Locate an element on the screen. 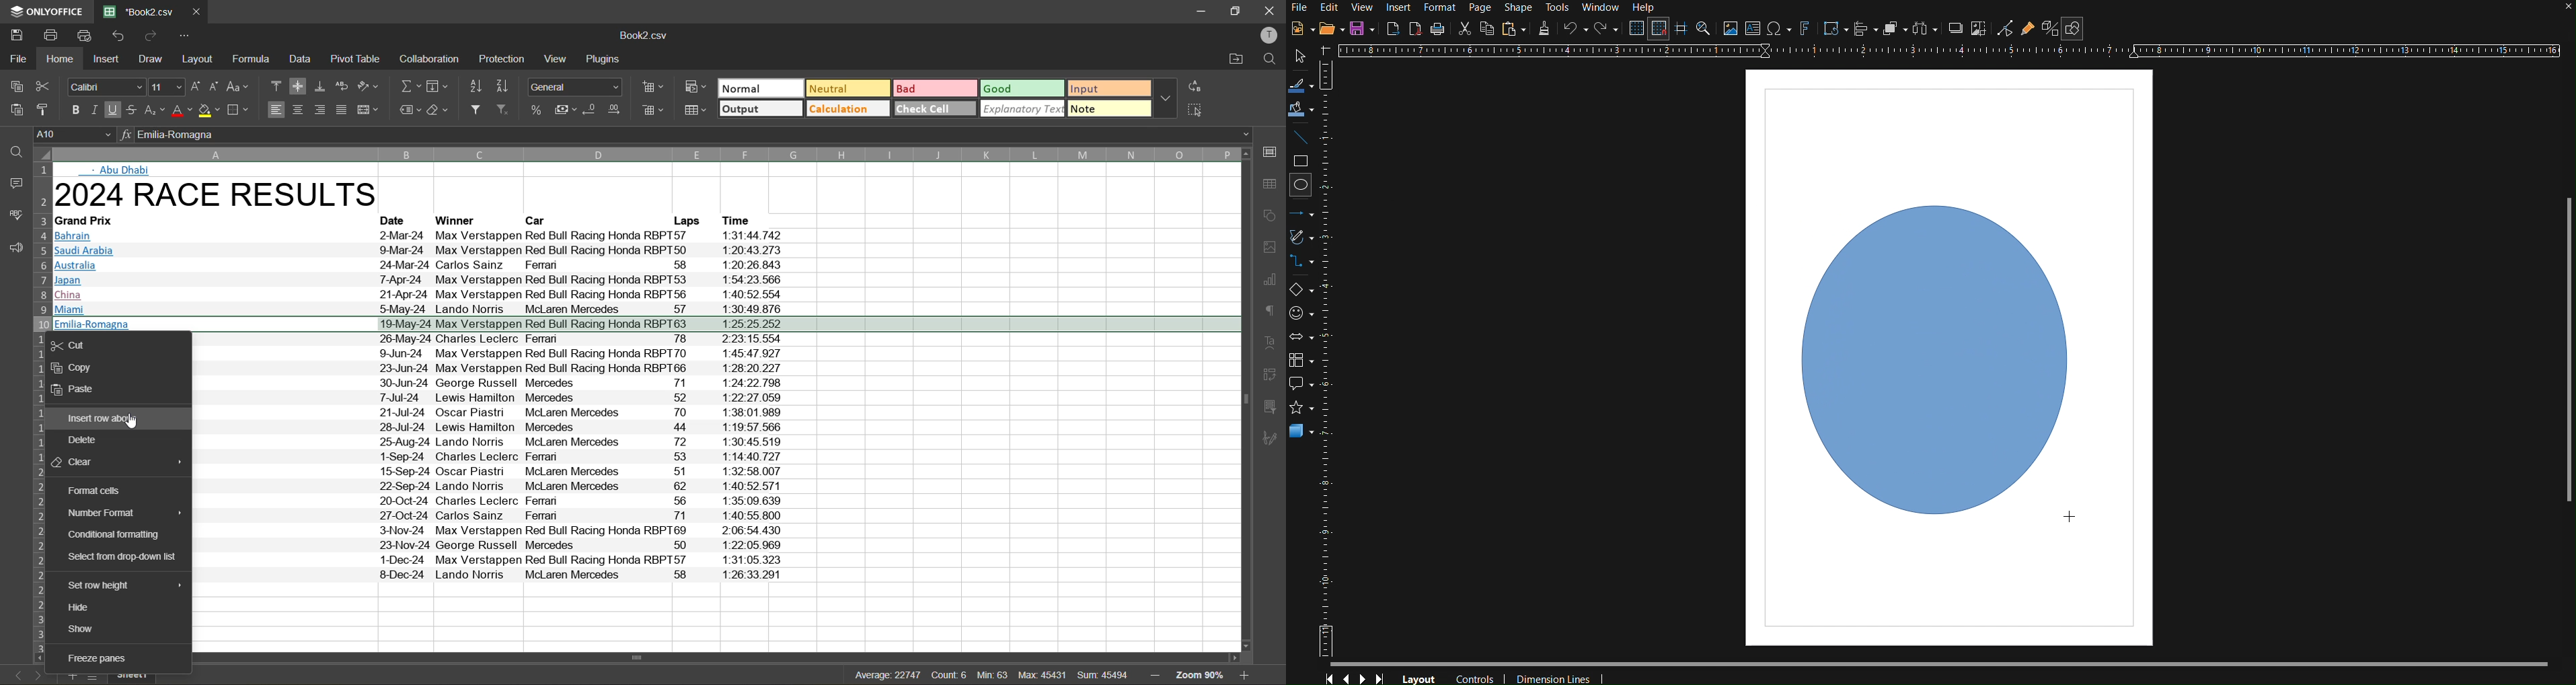 Image resolution: width=2576 pixels, height=700 pixels. sum: 45474 is located at coordinates (1105, 676).